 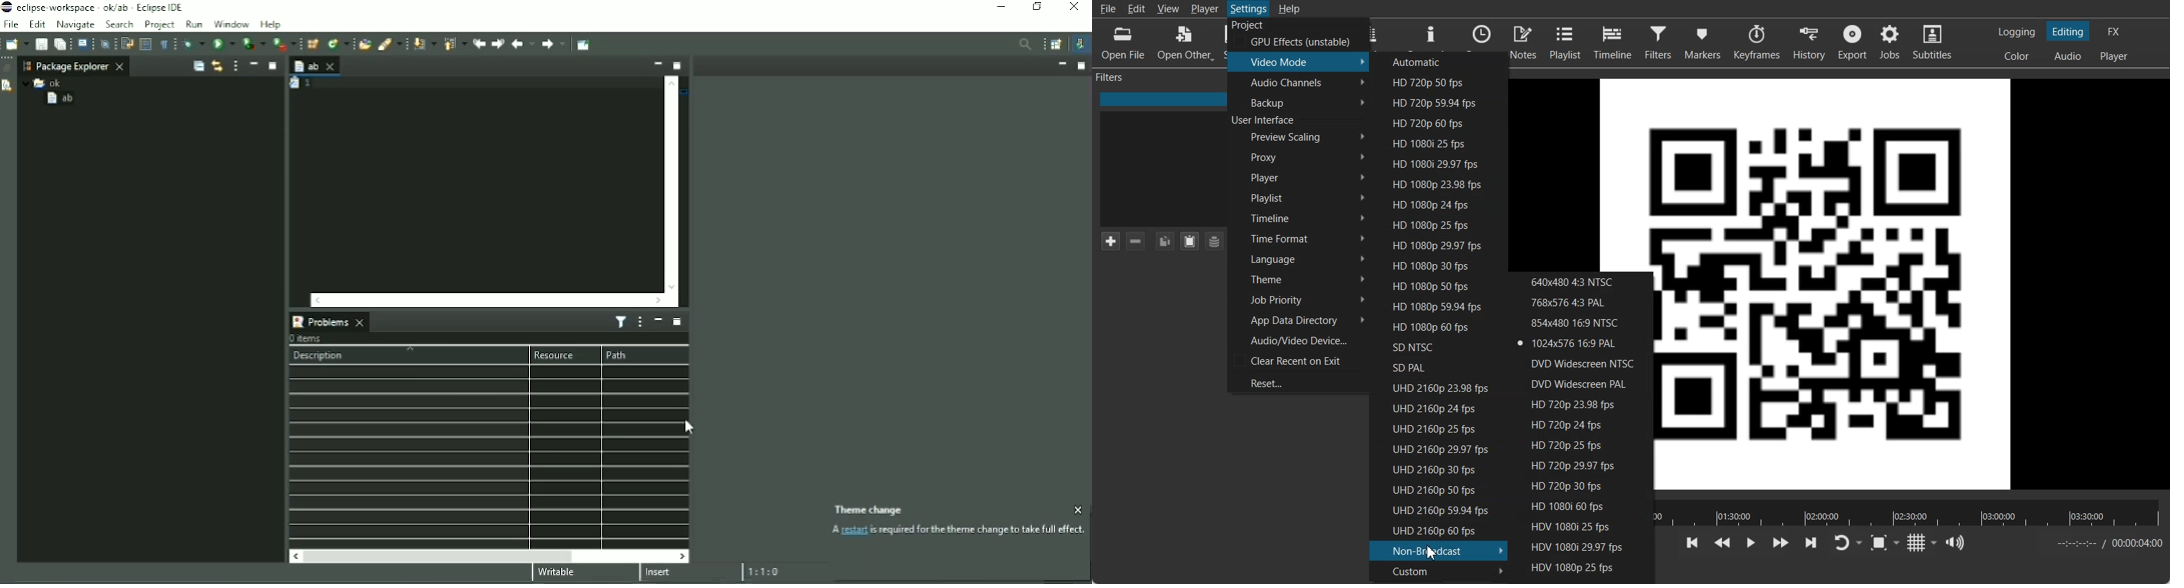 What do you see at coordinates (1164, 241) in the screenshot?
I see `Copy Filter` at bounding box center [1164, 241].